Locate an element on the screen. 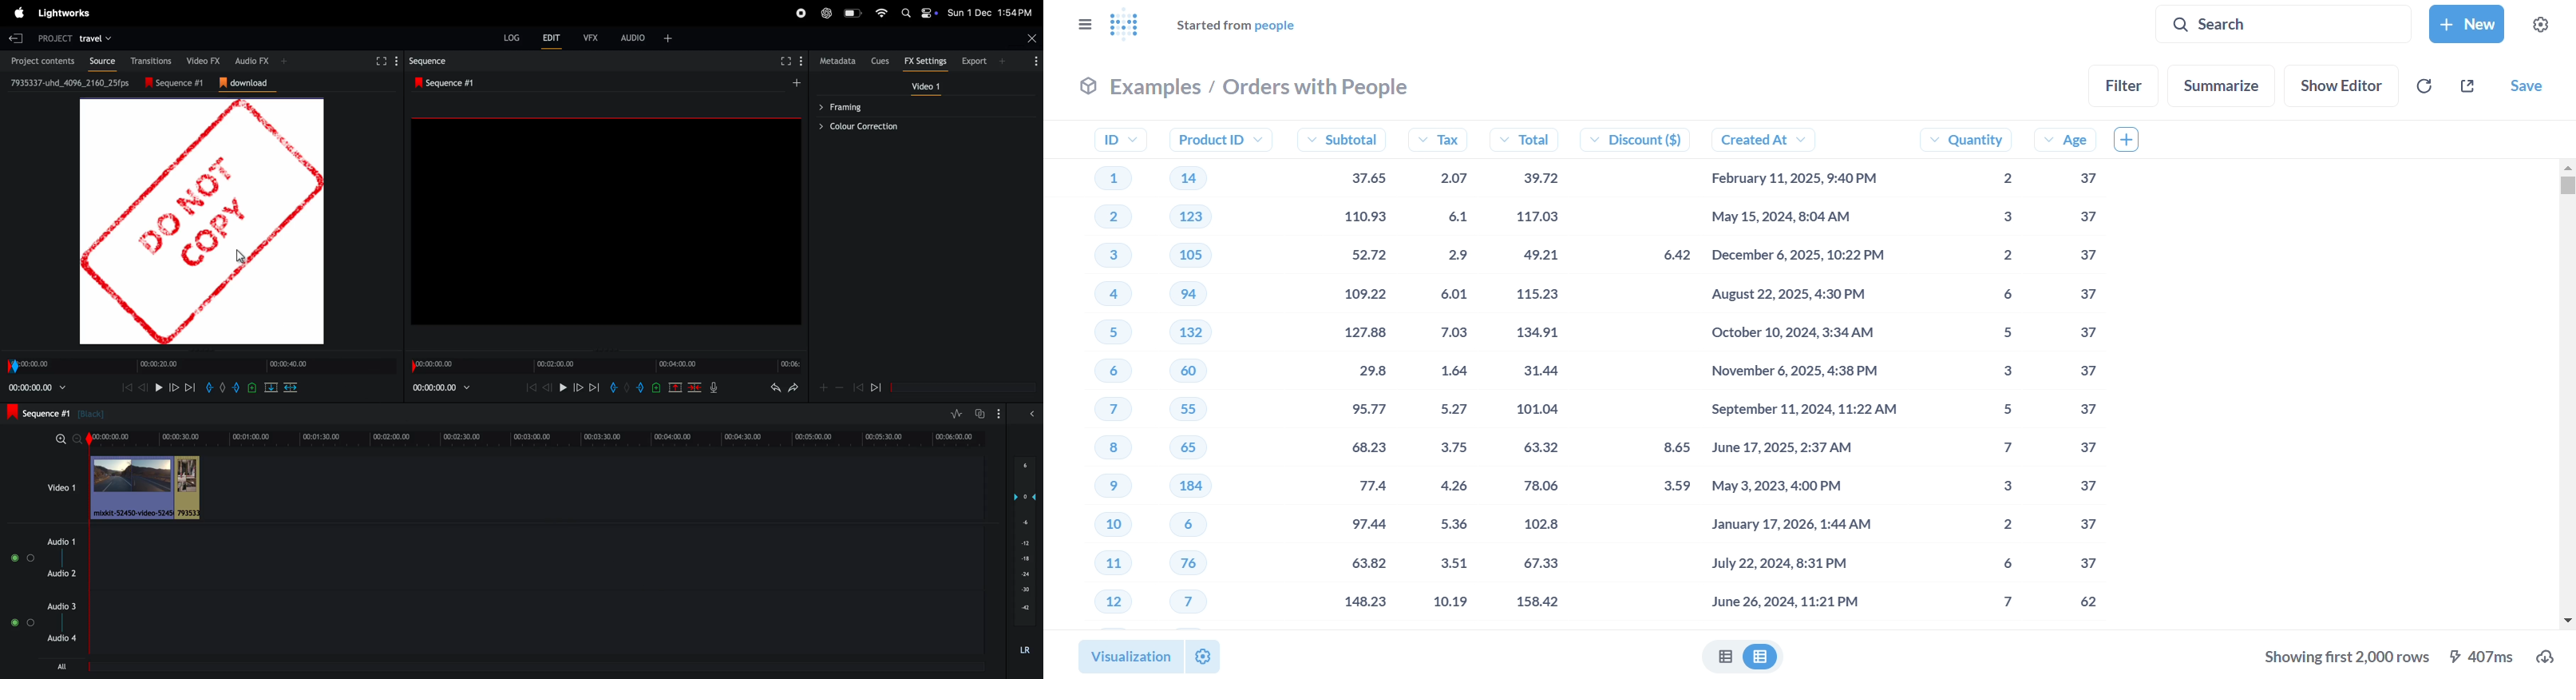  close is located at coordinates (1032, 38).